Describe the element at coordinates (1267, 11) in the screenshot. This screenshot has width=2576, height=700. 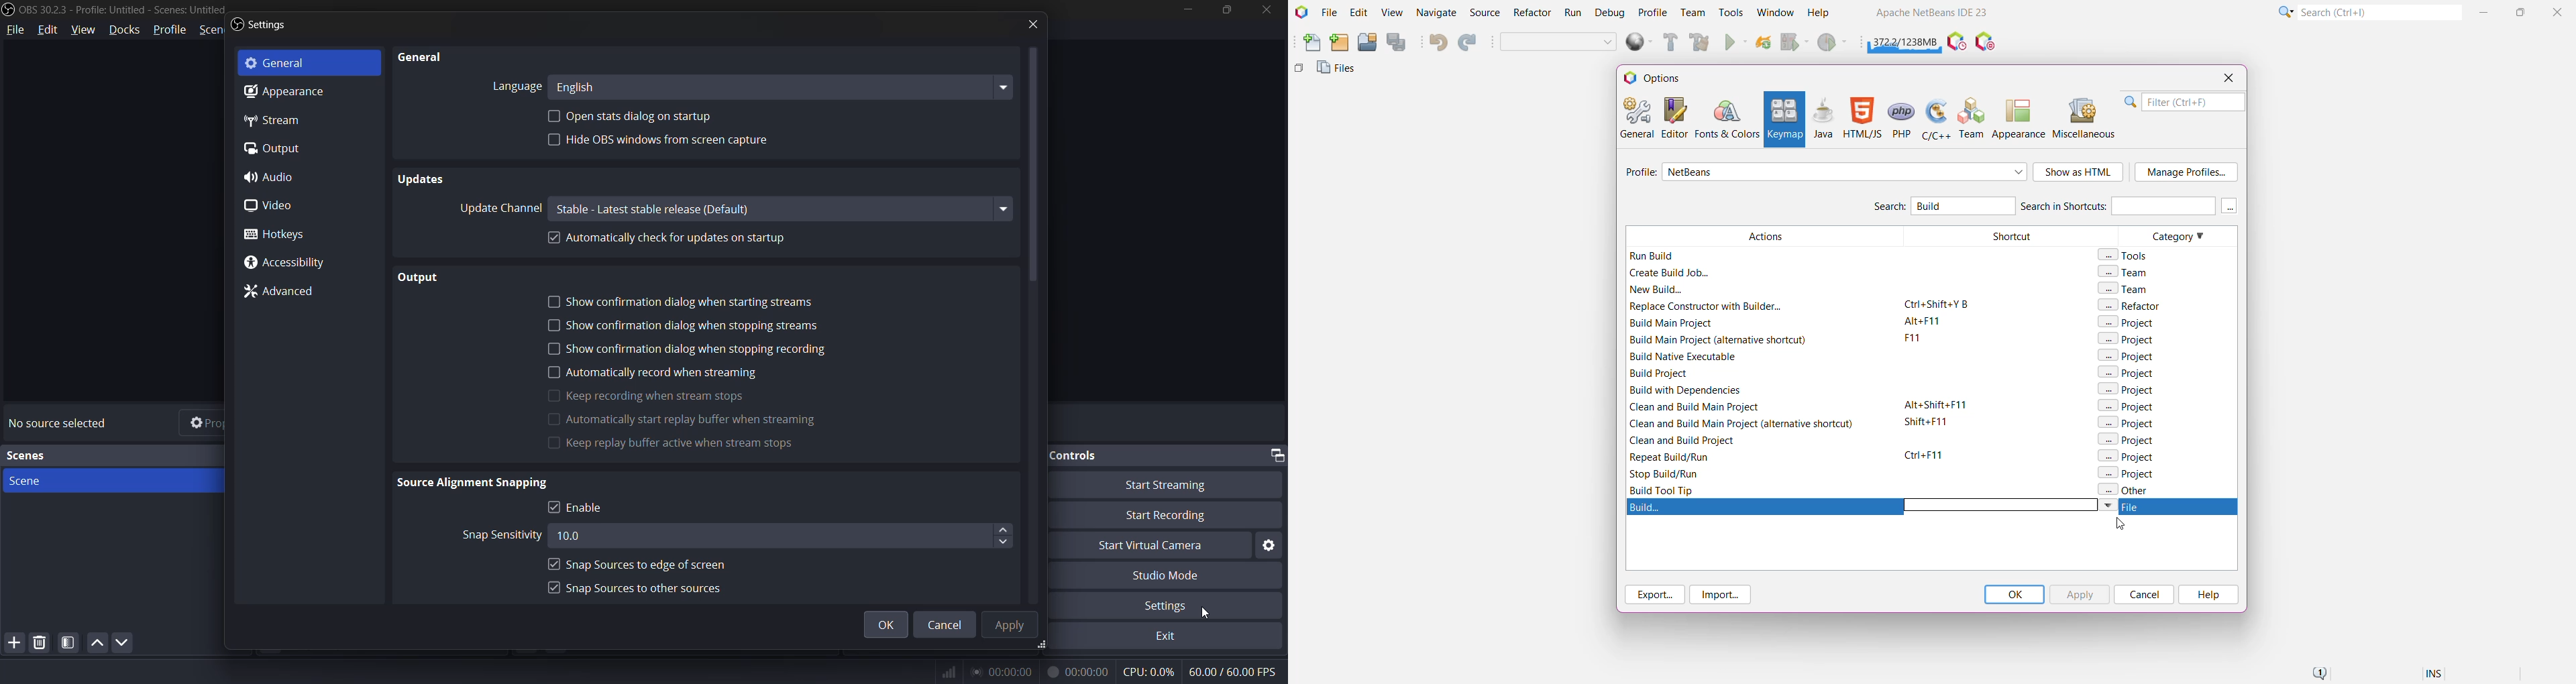
I see `close` at that location.